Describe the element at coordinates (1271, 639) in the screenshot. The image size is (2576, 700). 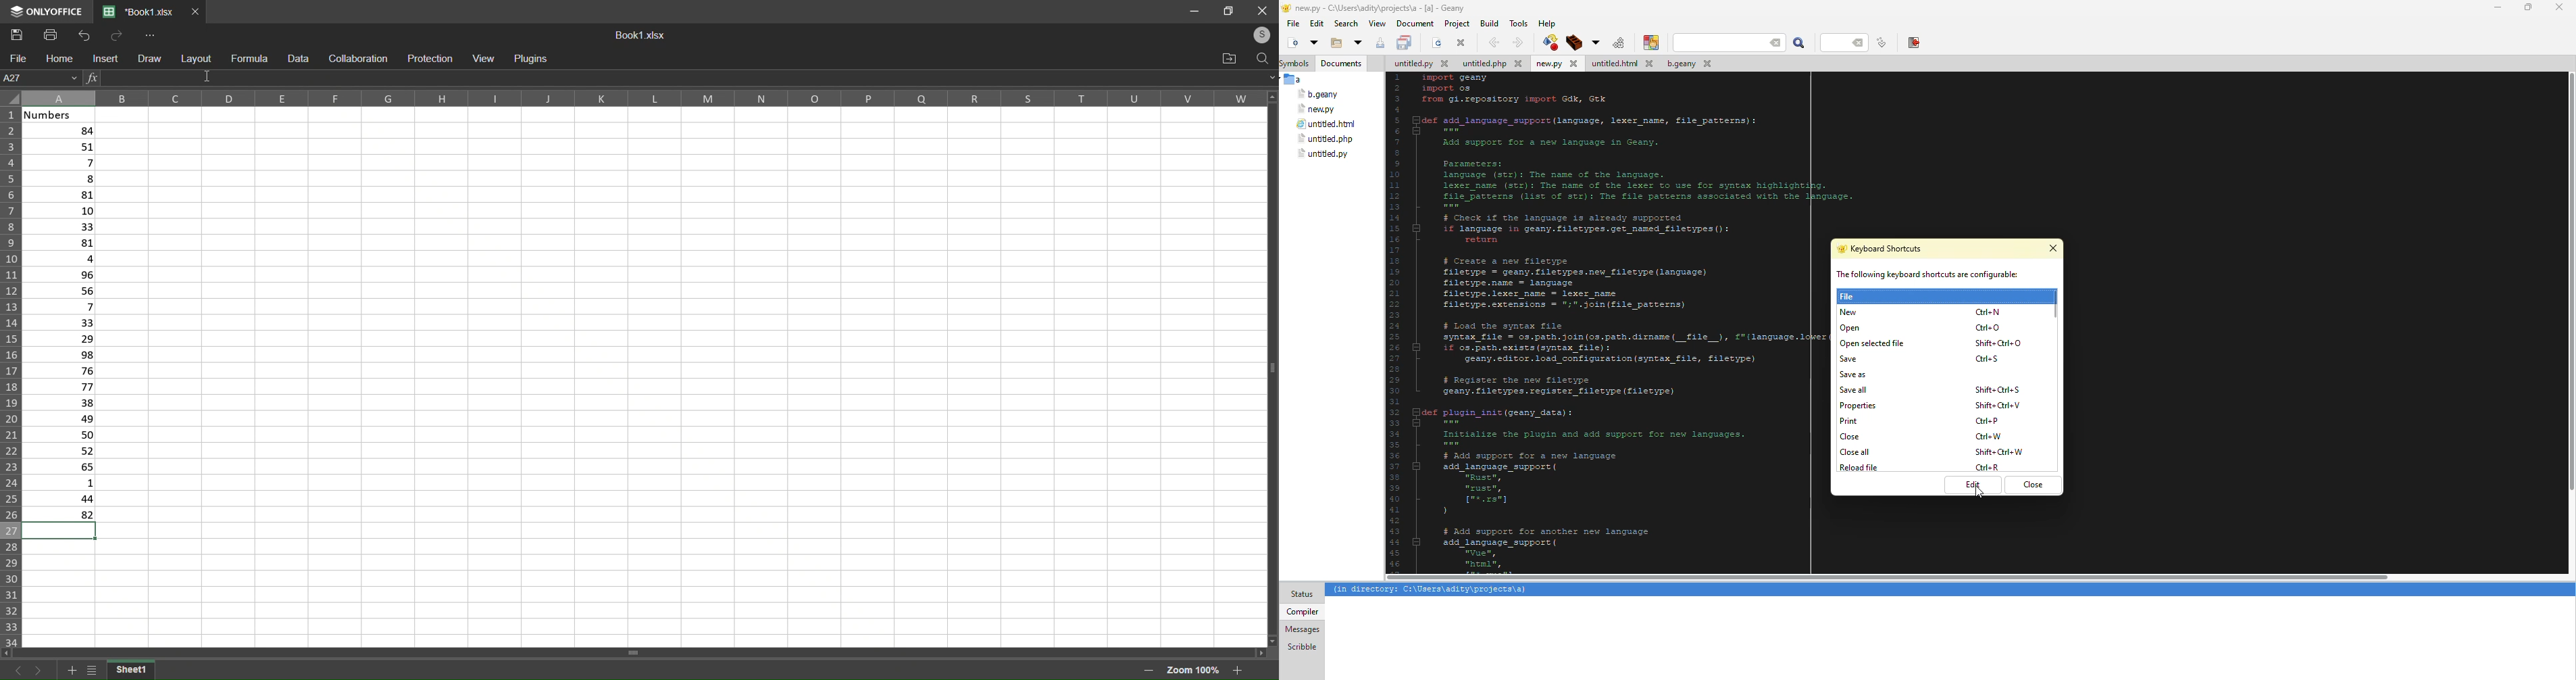
I see `move down` at that location.